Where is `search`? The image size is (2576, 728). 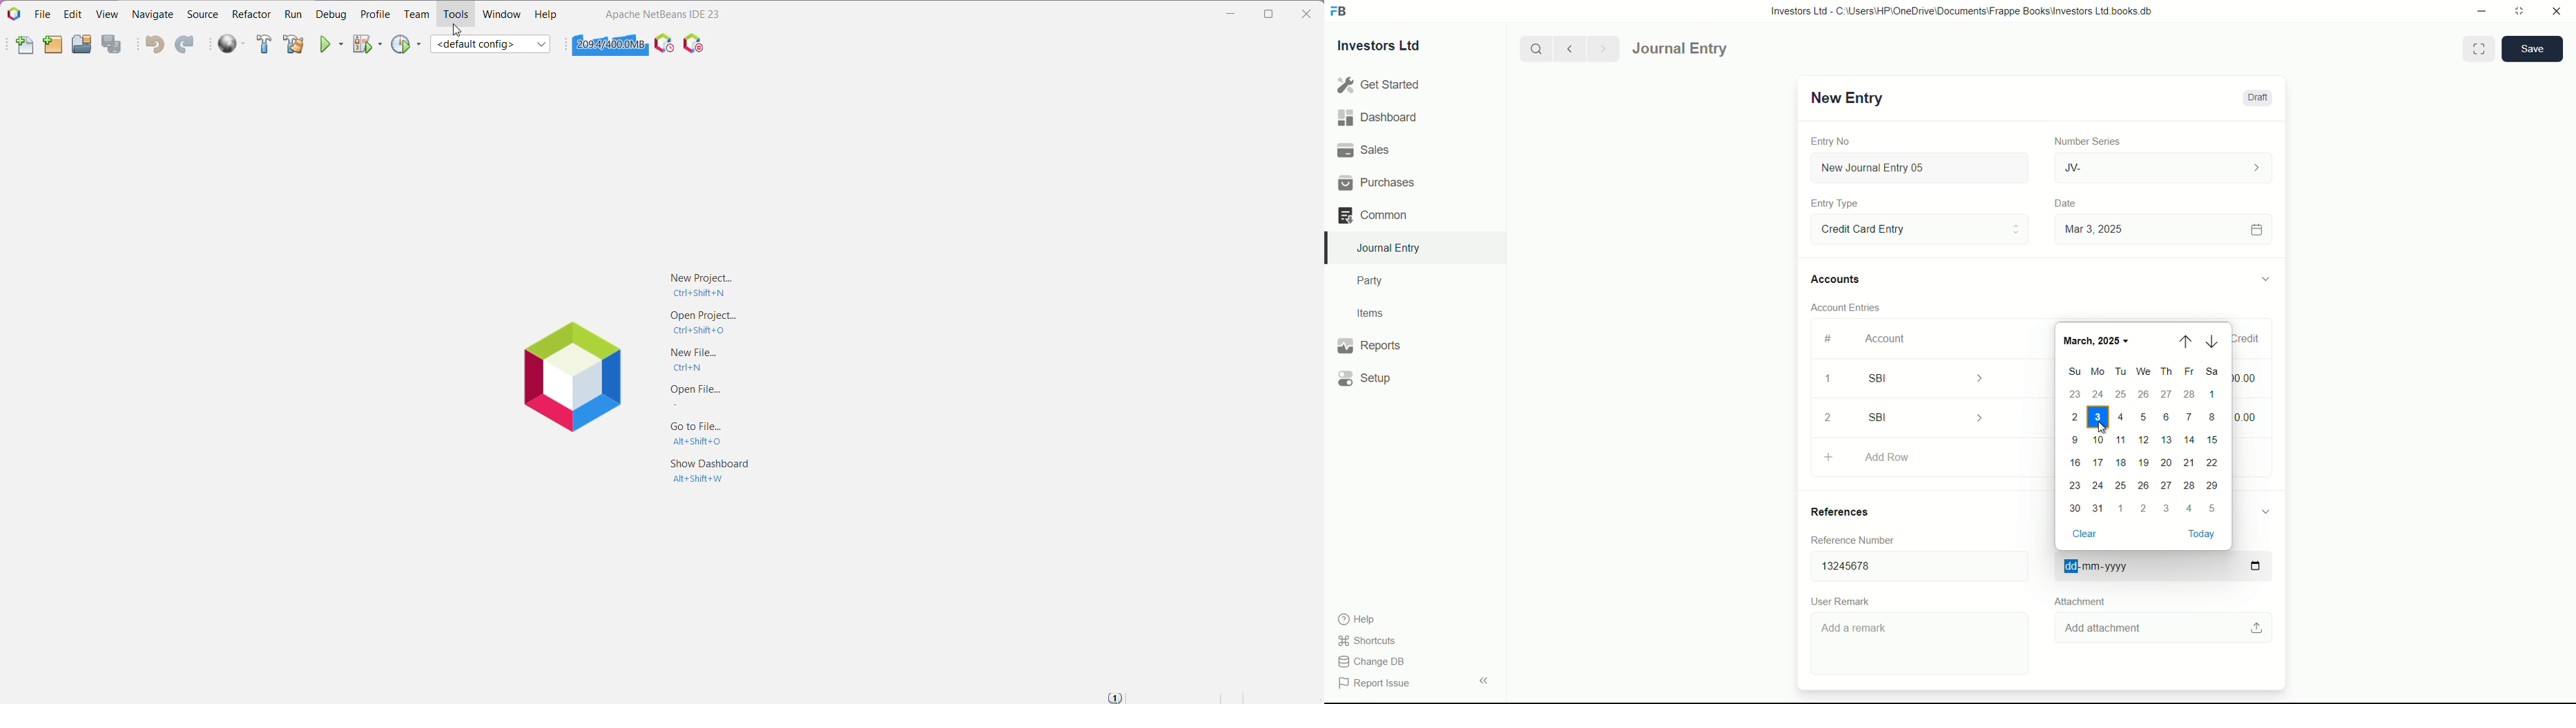 search is located at coordinates (1535, 48).